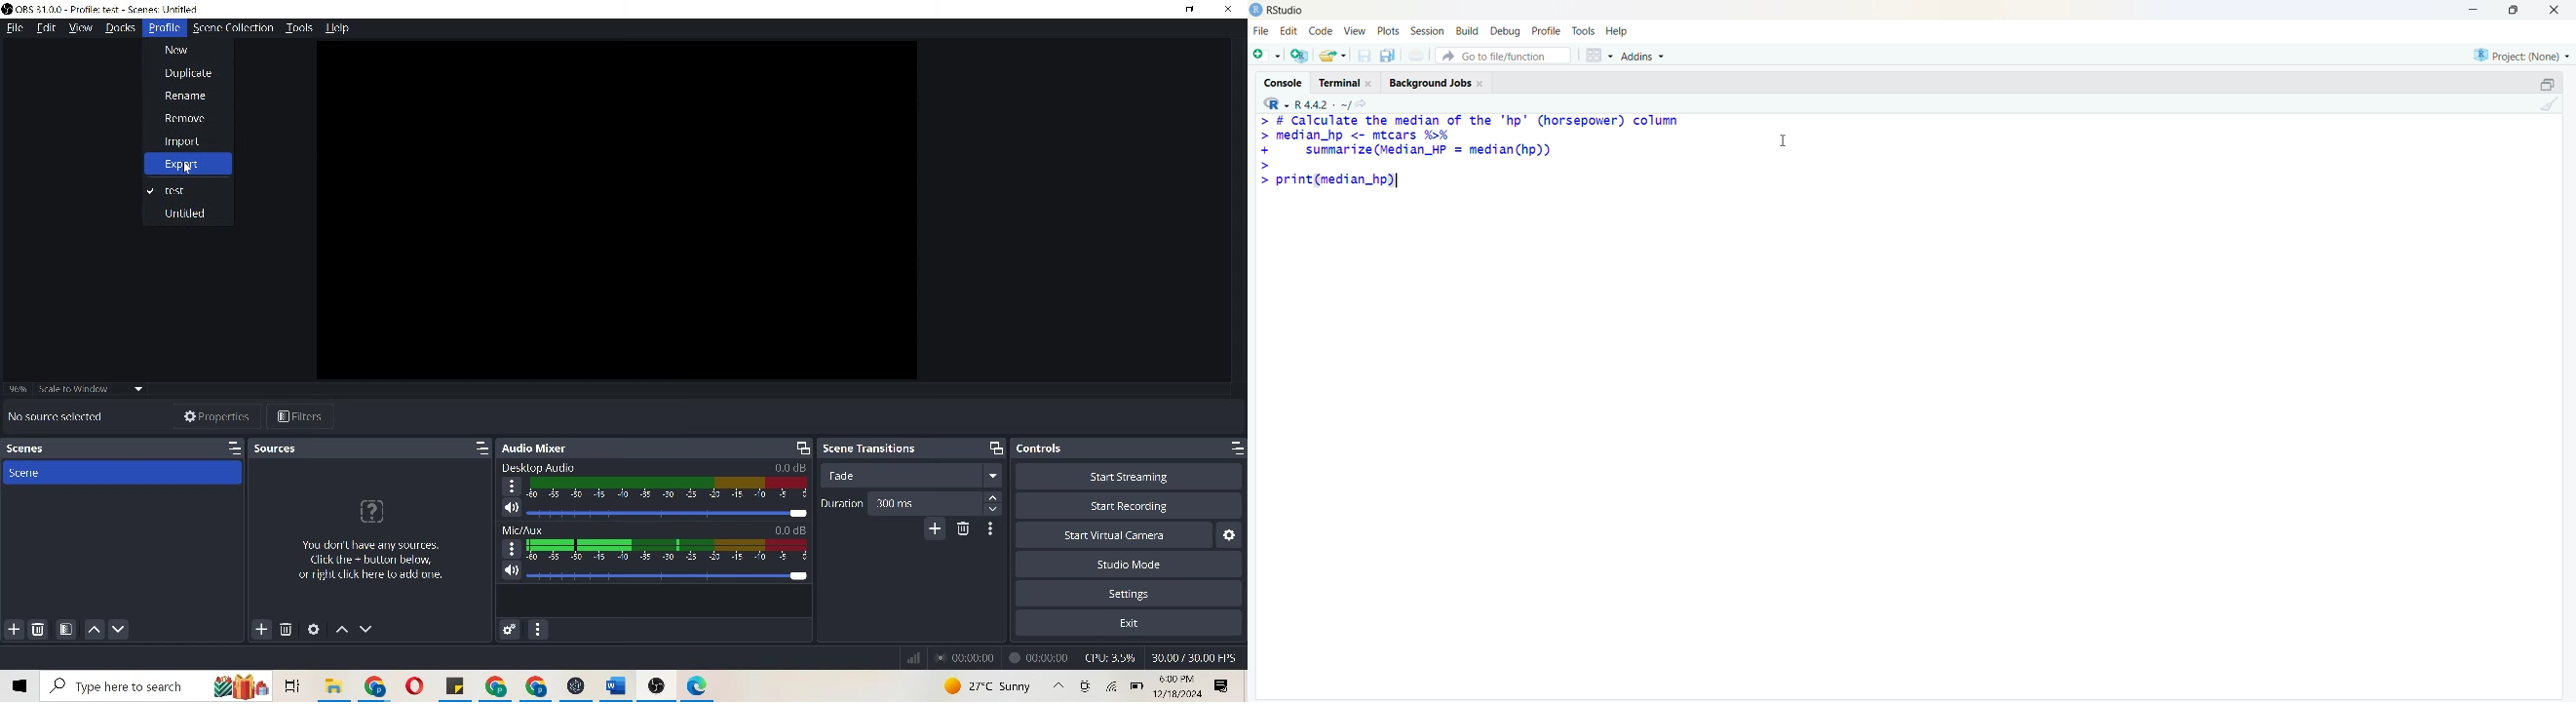 This screenshot has width=2576, height=728. What do you see at coordinates (1288, 30) in the screenshot?
I see `edit` at bounding box center [1288, 30].